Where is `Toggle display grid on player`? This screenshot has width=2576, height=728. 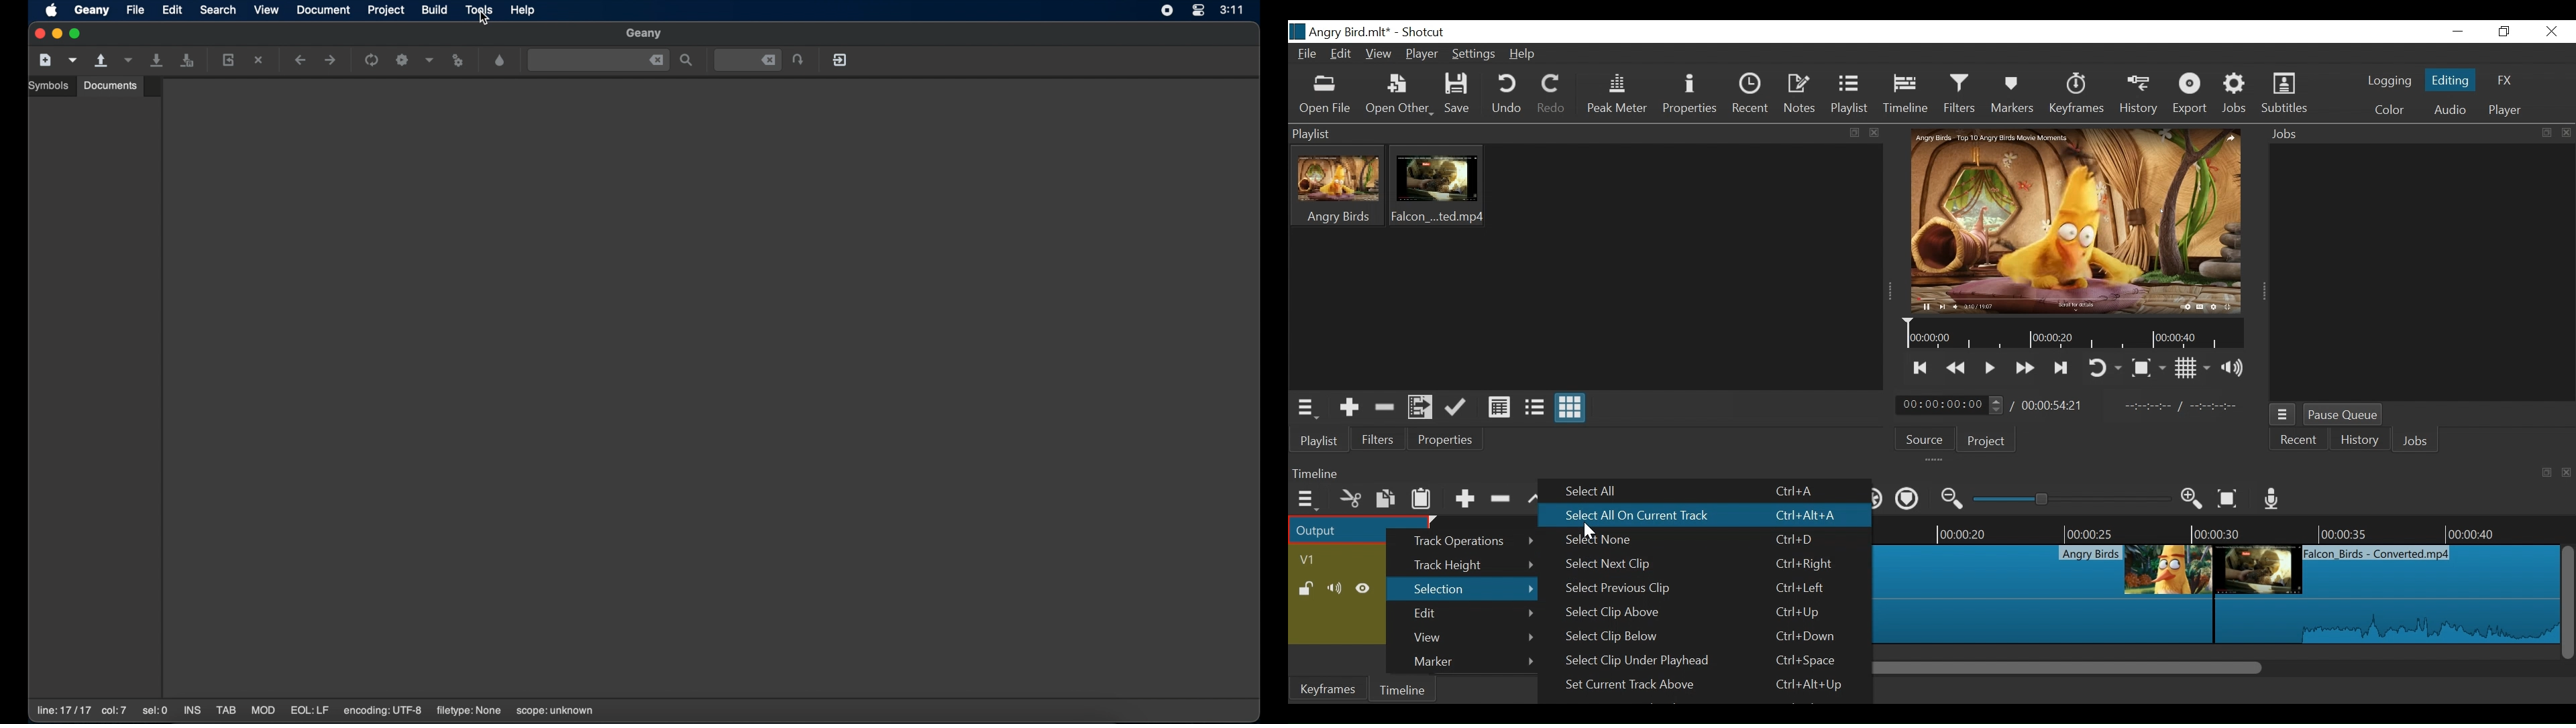
Toggle display grid on player is located at coordinates (2194, 369).